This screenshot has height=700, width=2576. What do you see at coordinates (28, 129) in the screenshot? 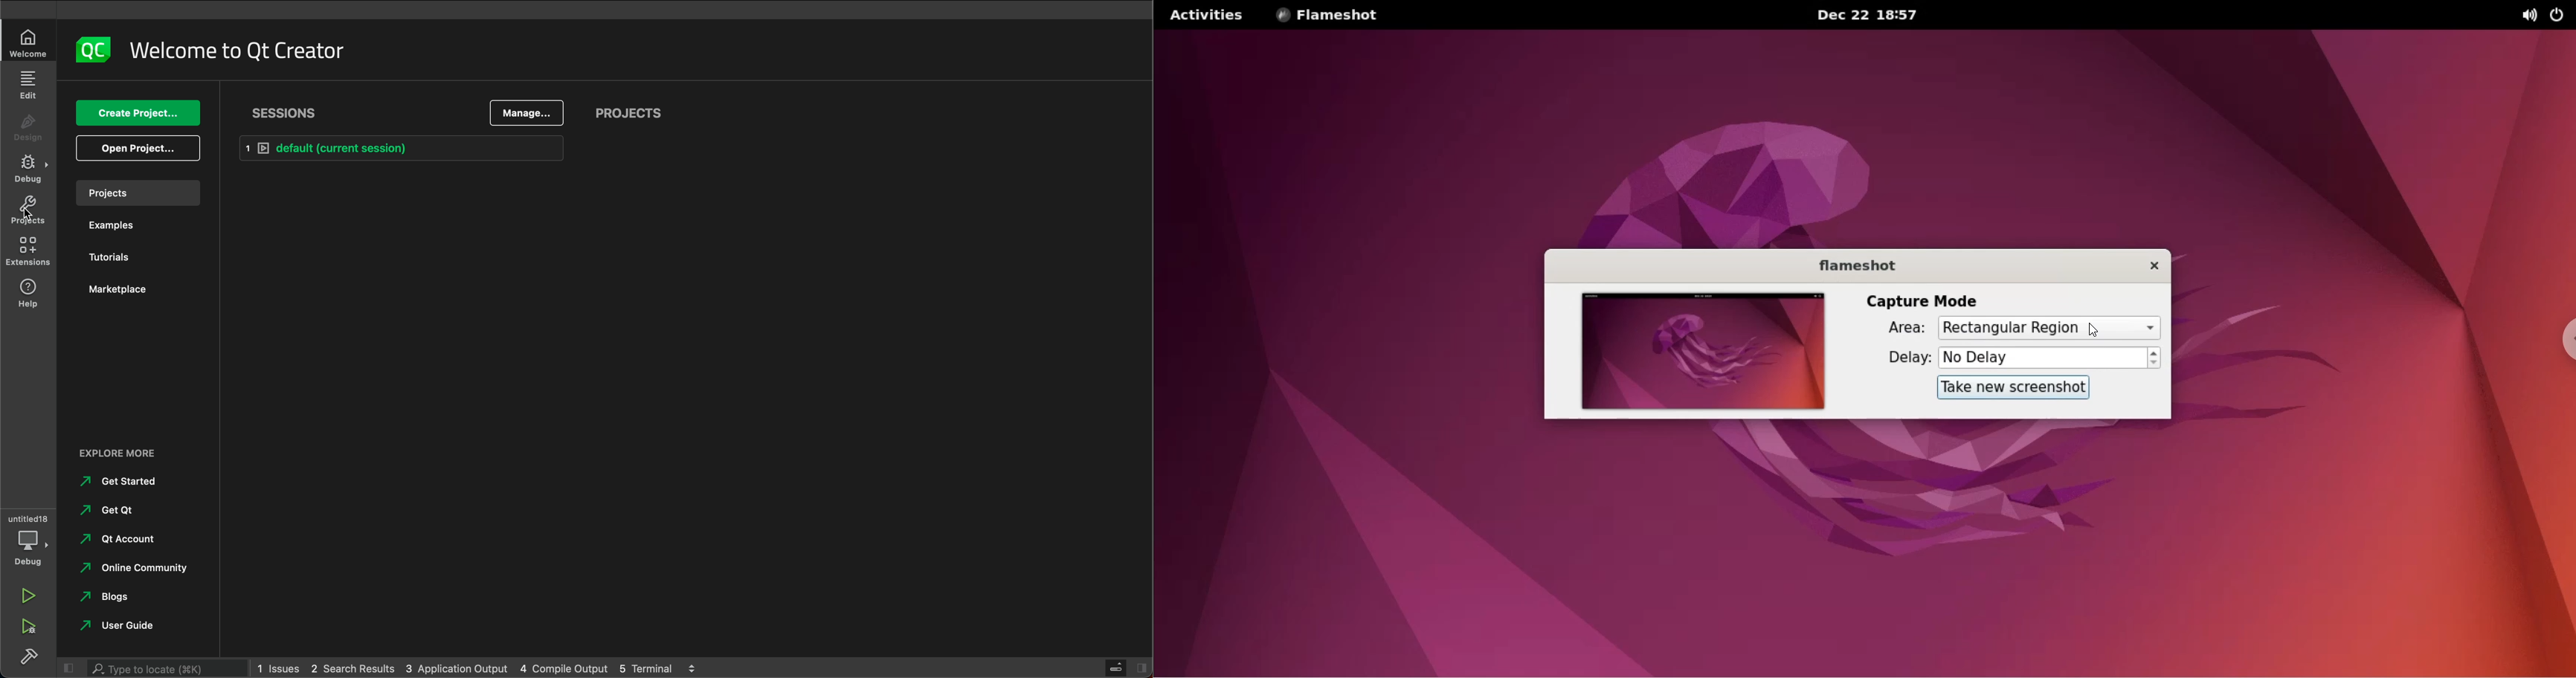
I see `design` at bounding box center [28, 129].